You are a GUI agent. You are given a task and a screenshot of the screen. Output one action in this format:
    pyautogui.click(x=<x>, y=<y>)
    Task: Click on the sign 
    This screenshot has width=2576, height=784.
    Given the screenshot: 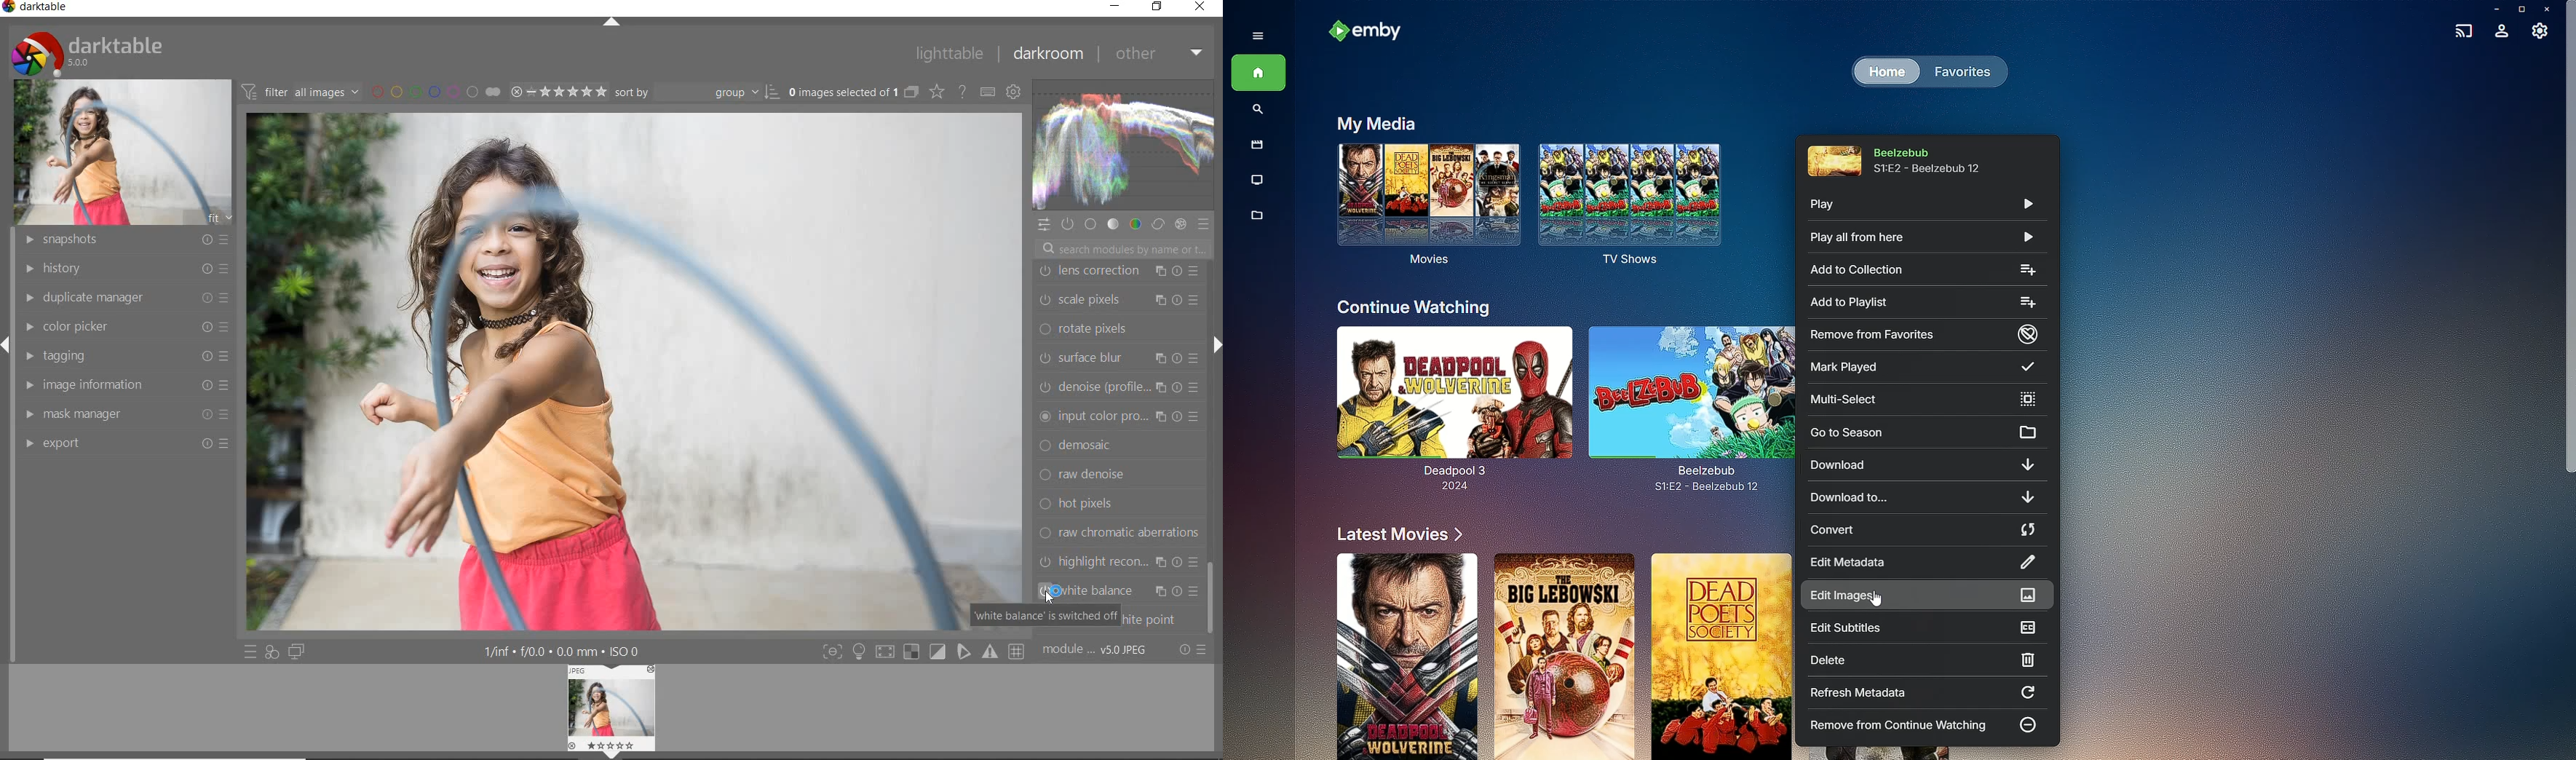 What is the action you would take?
    pyautogui.click(x=858, y=652)
    